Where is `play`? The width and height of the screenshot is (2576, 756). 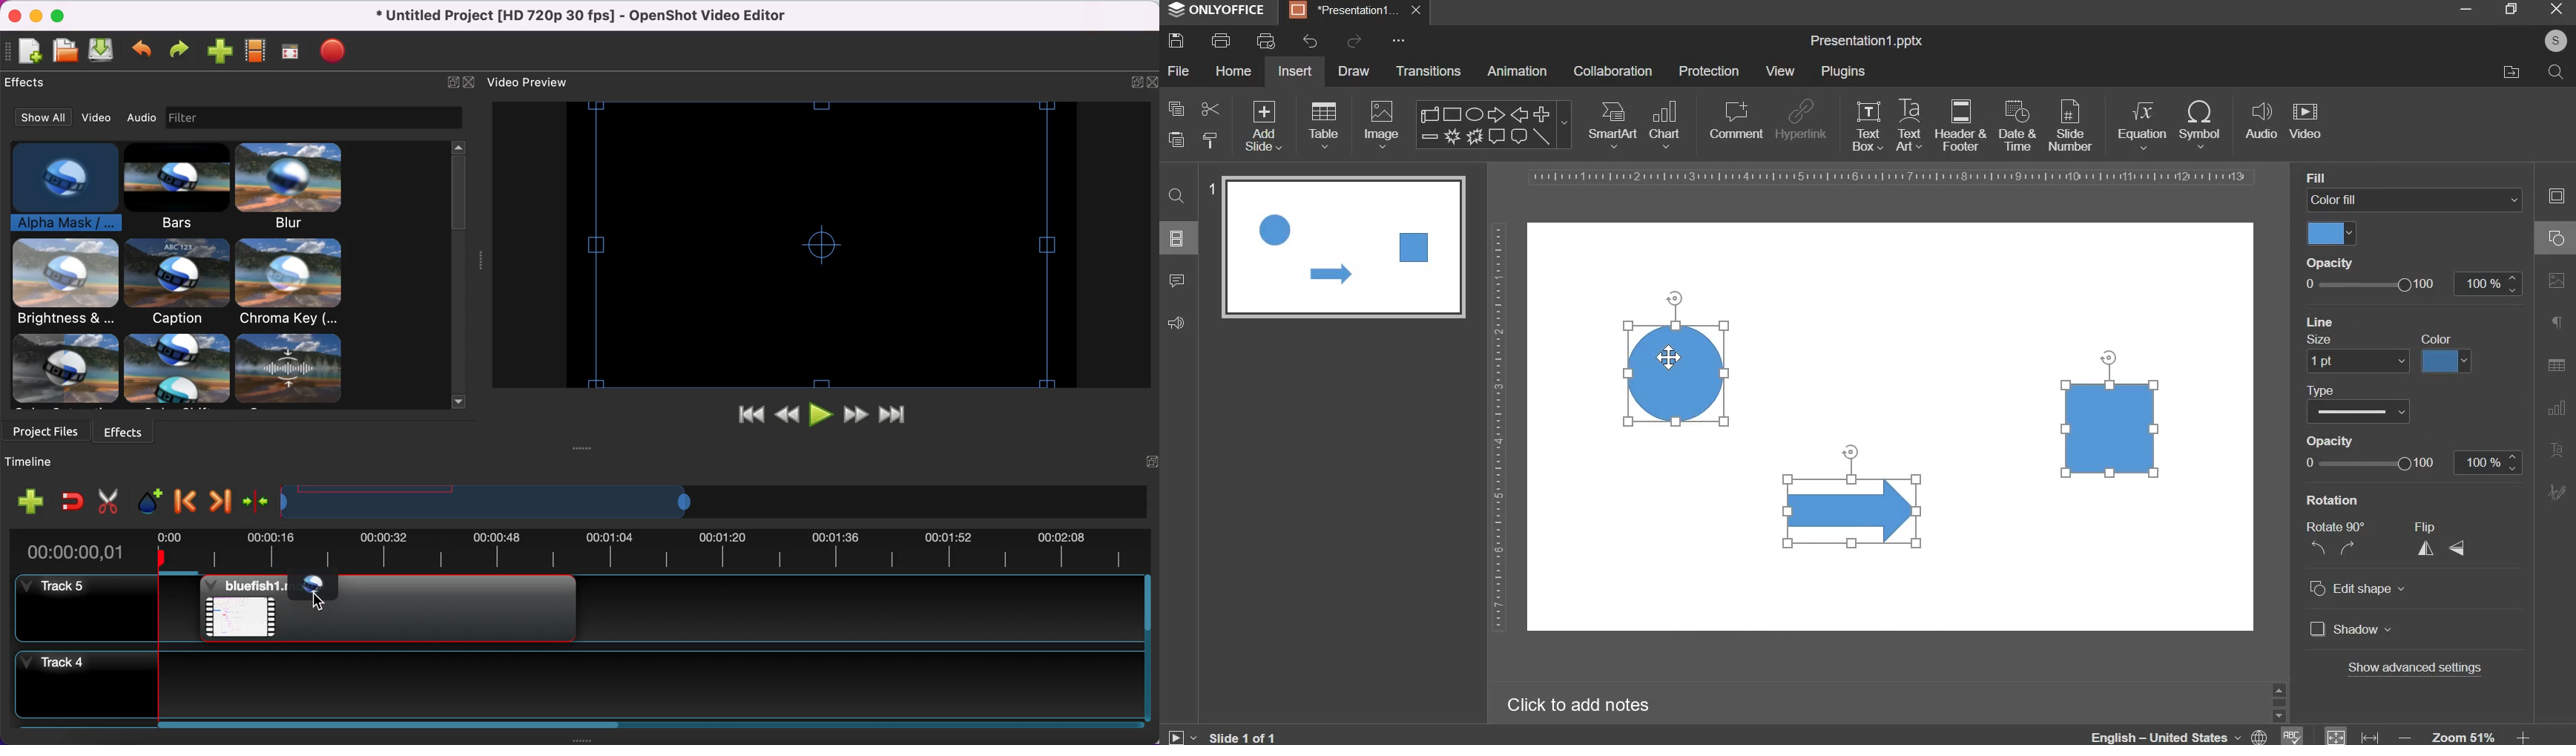
play is located at coordinates (822, 415).